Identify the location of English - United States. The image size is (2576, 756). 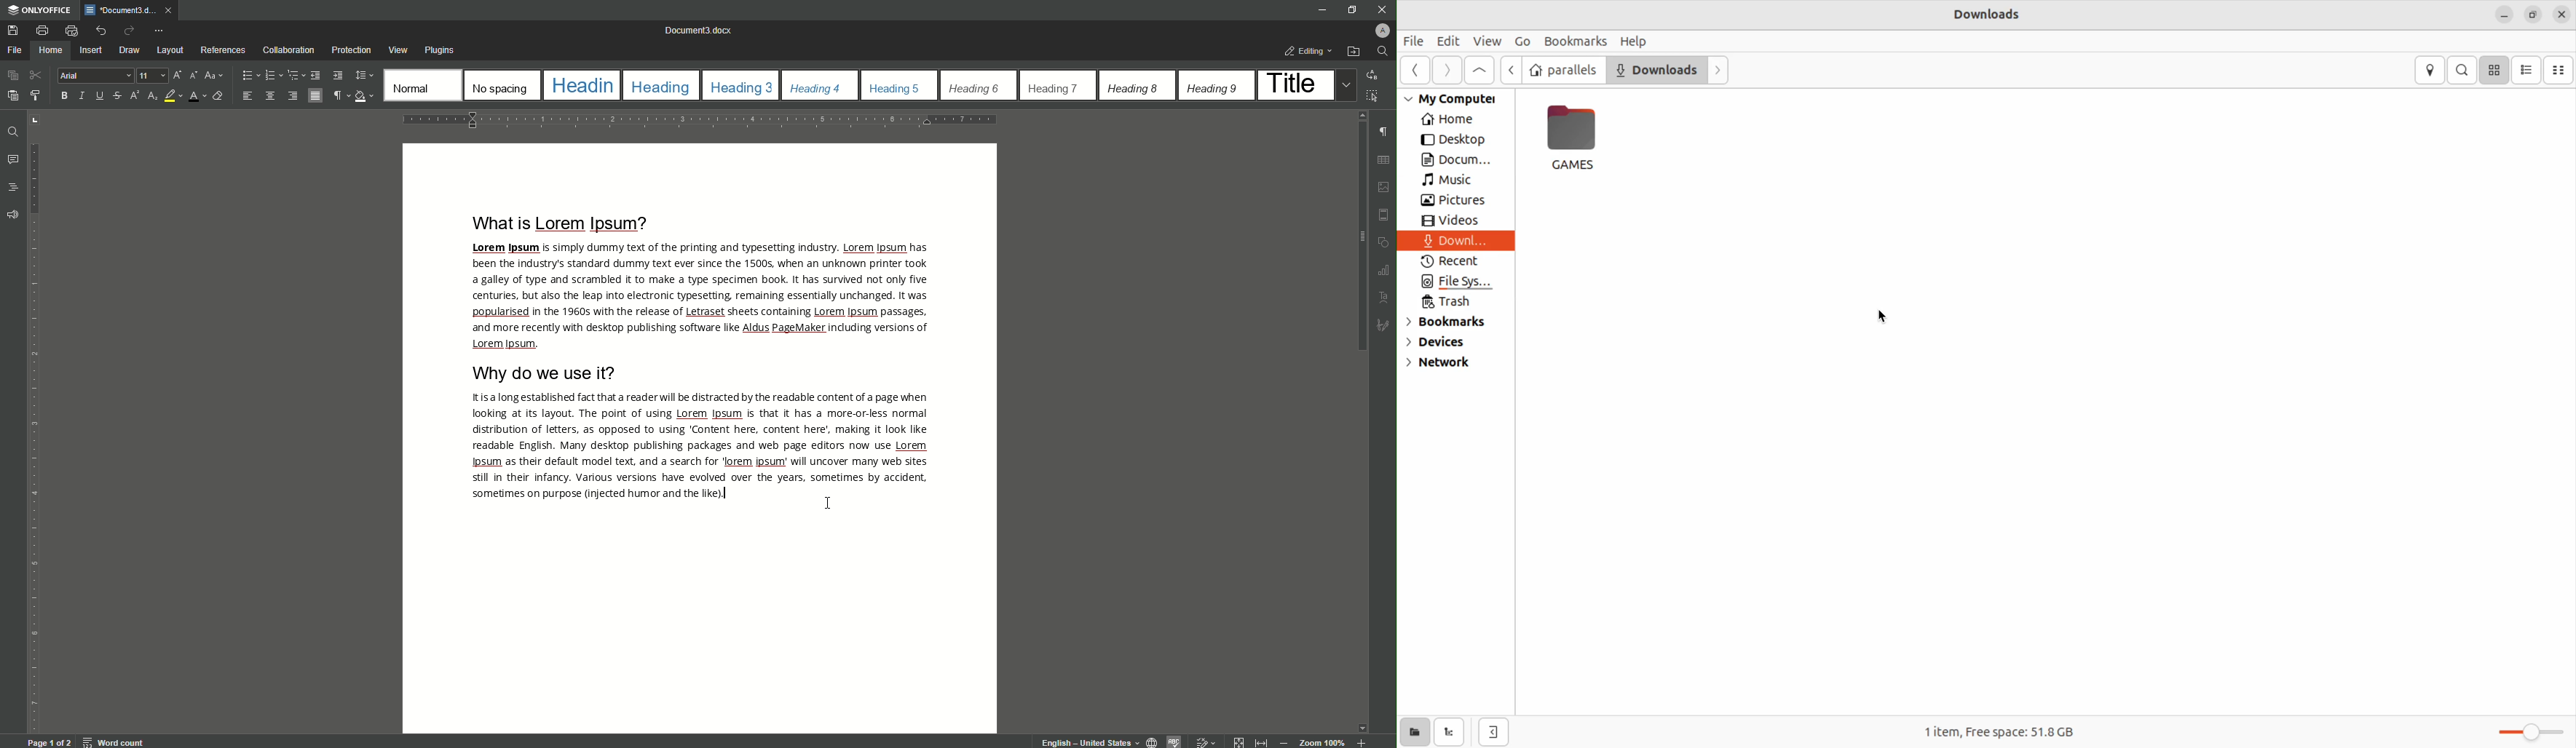
(1088, 741).